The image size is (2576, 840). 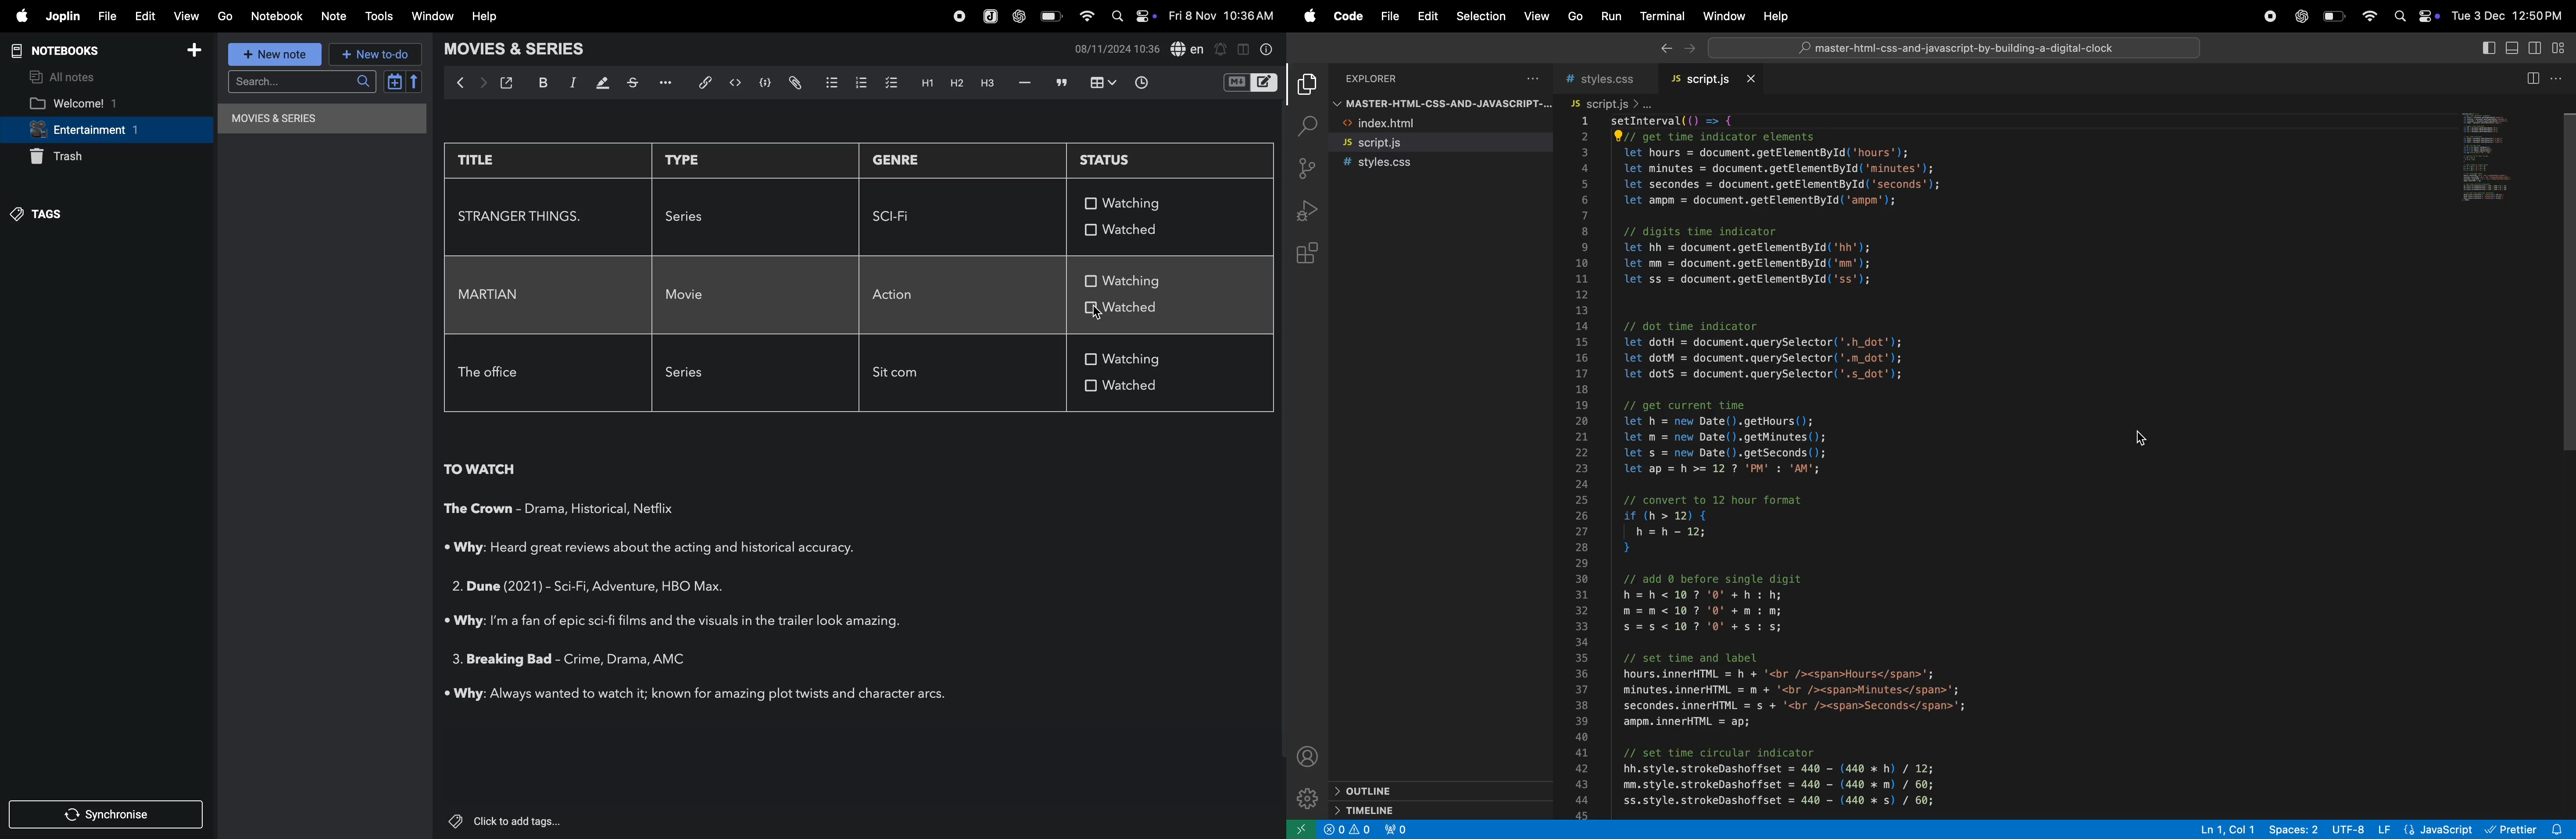 What do you see at coordinates (1098, 313) in the screenshot?
I see `Cursor` at bounding box center [1098, 313].